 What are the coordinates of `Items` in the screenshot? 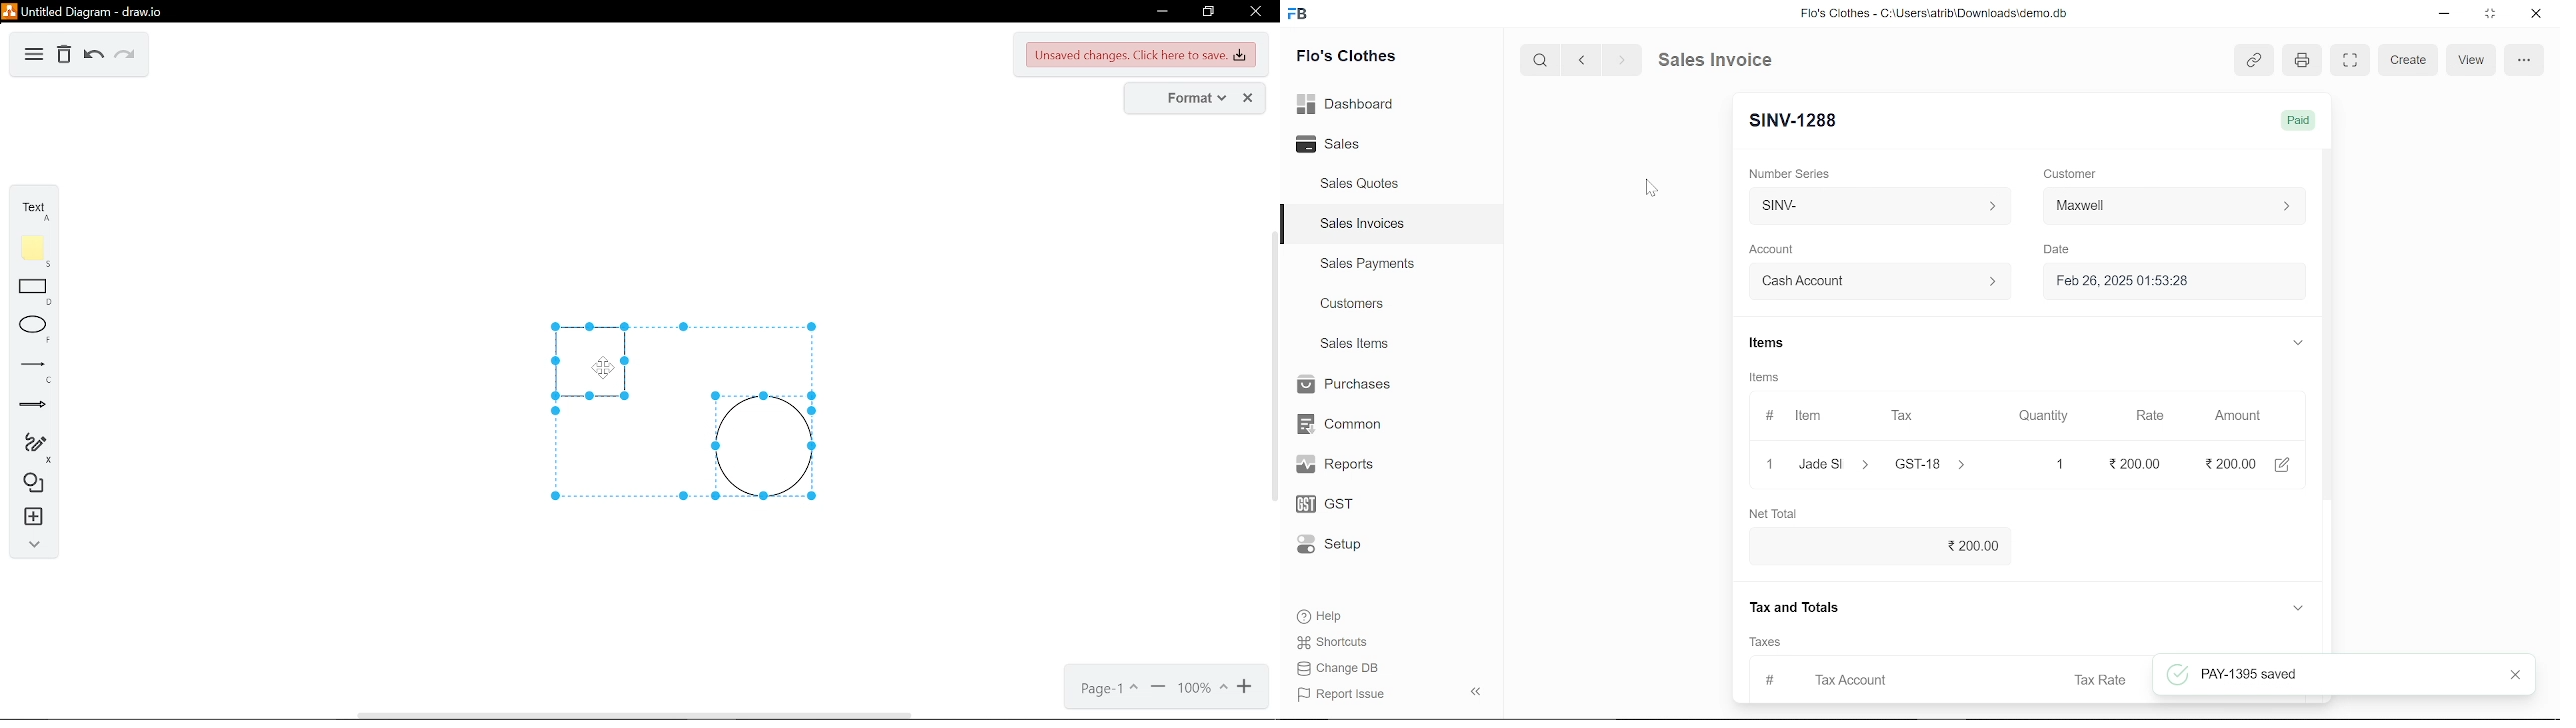 It's located at (1765, 345).